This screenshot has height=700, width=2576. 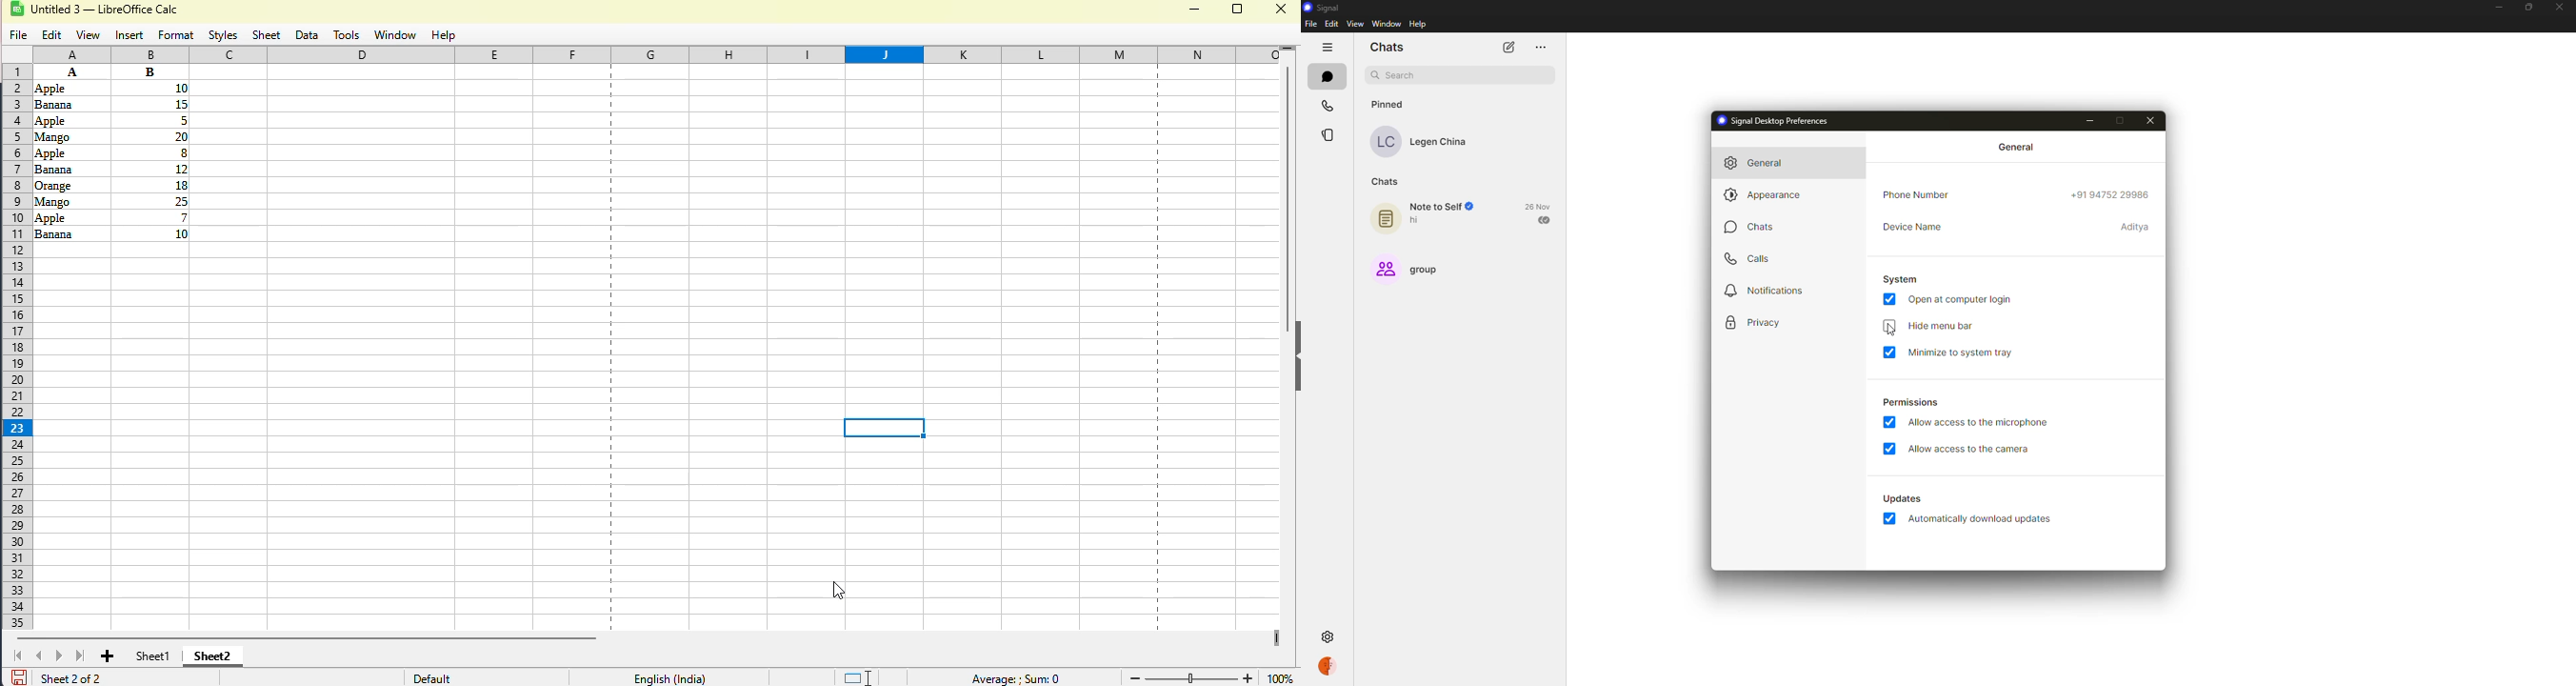 I want to click on window, so click(x=1386, y=24).